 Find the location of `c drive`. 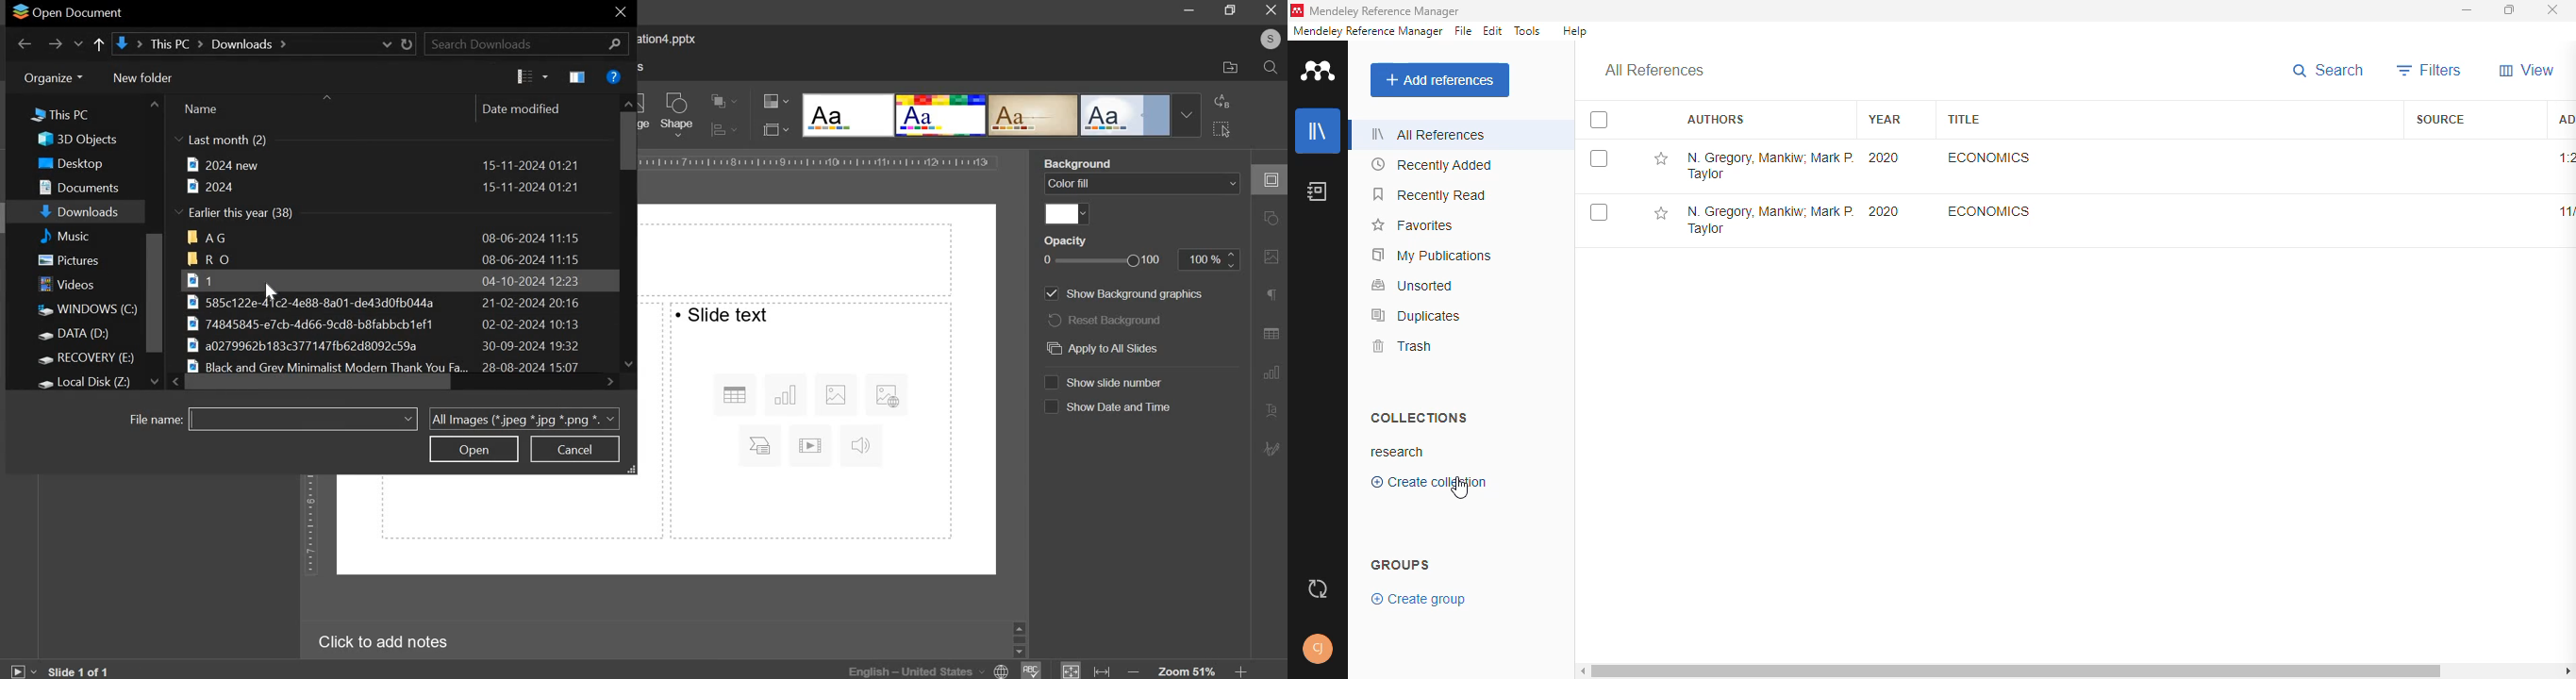

c drive is located at coordinates (86, 310).